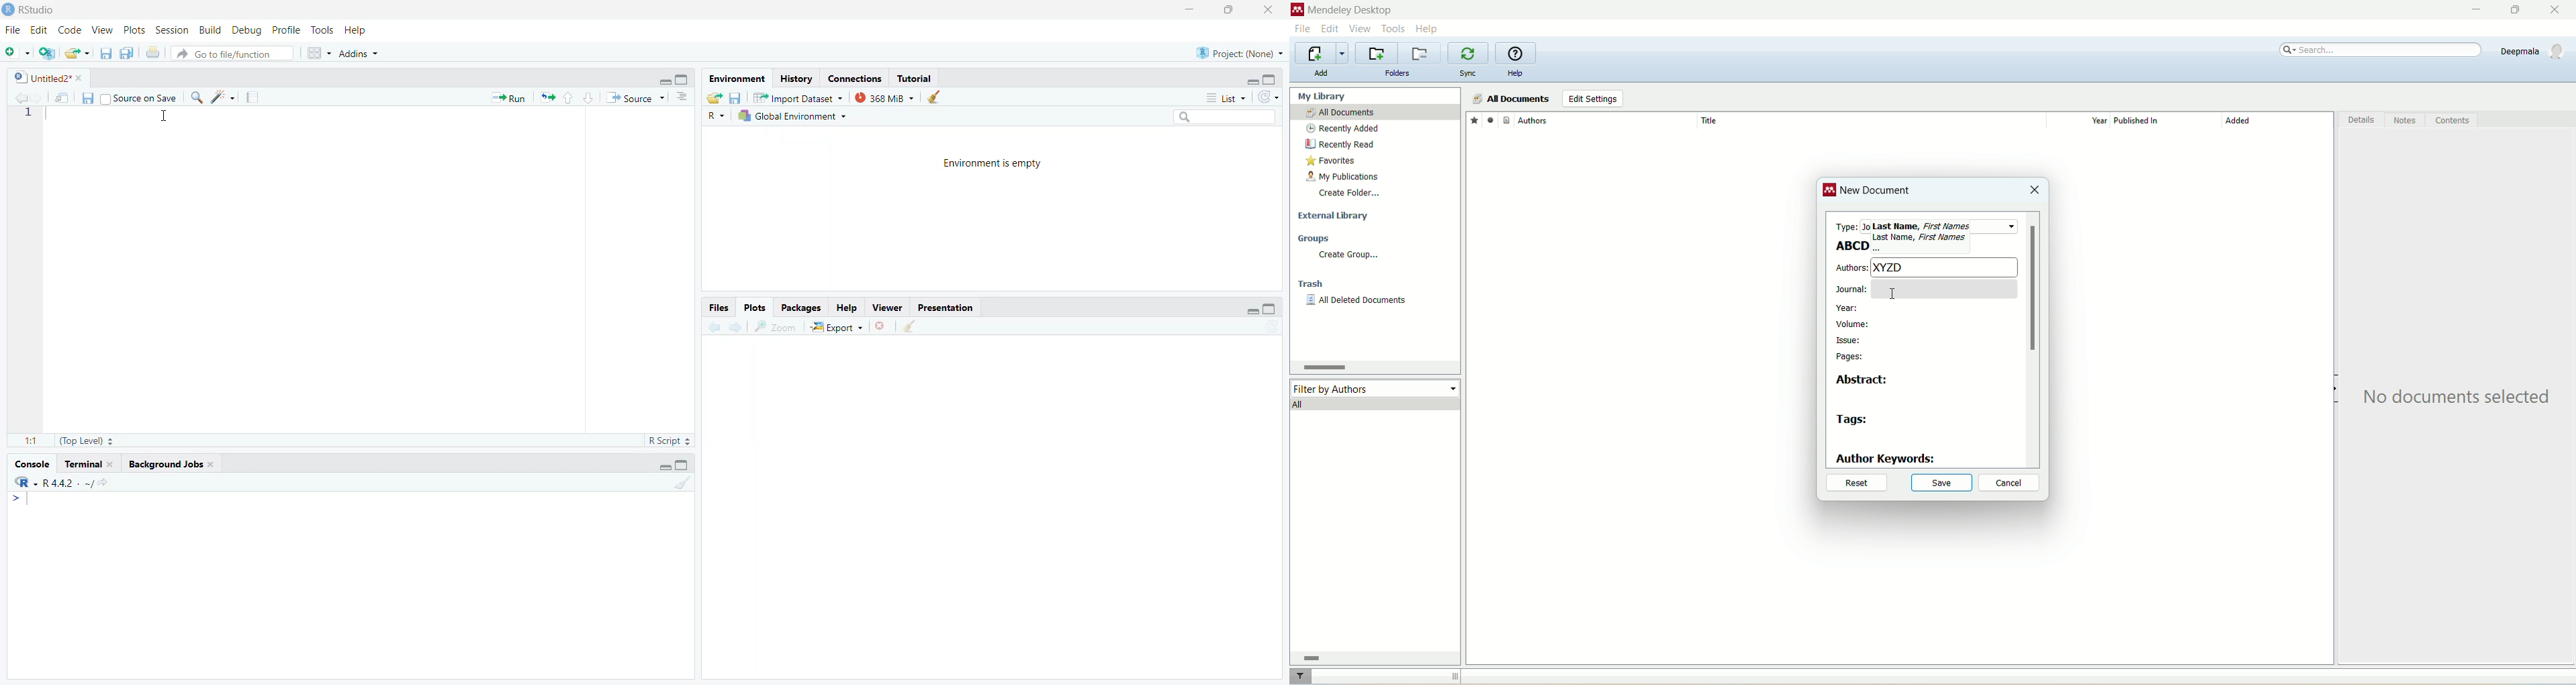  What do you see at coordinates (2382, 50) in the screenshot?
I see `search` at bounding box center [2382, 50].